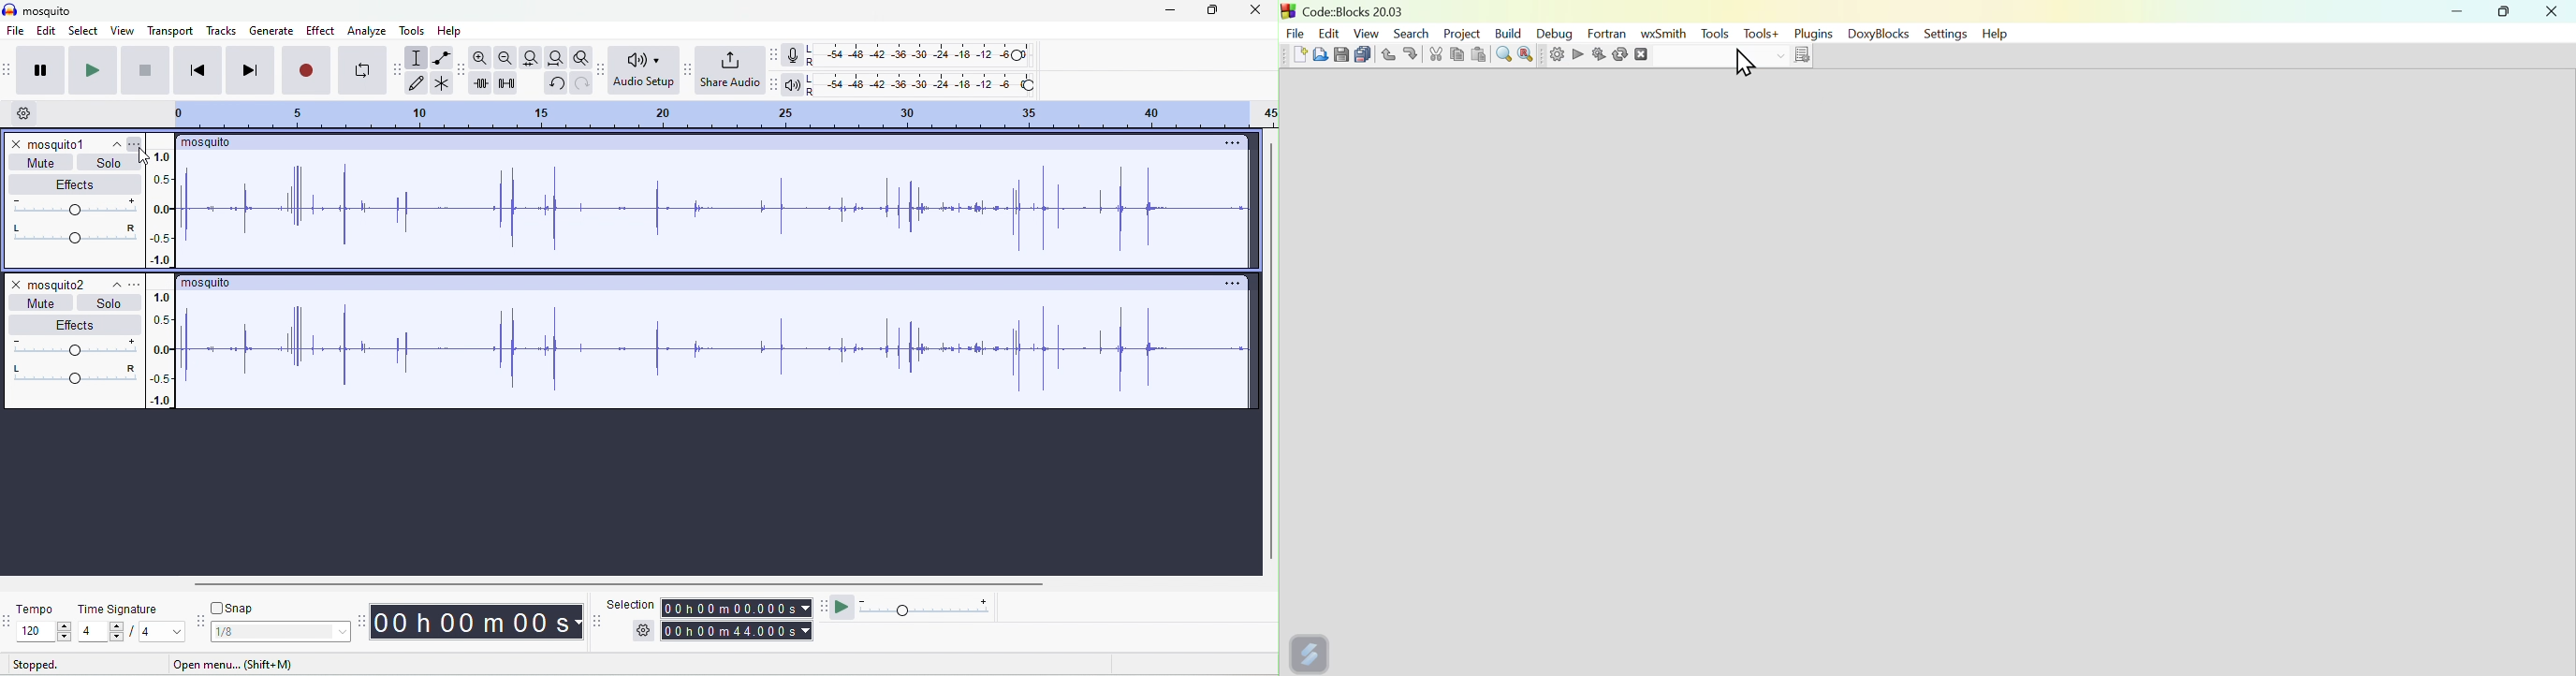 The height and width of the screenshot is (700, 2576). I want to click on Doxyblocks, so click(1879, 35).